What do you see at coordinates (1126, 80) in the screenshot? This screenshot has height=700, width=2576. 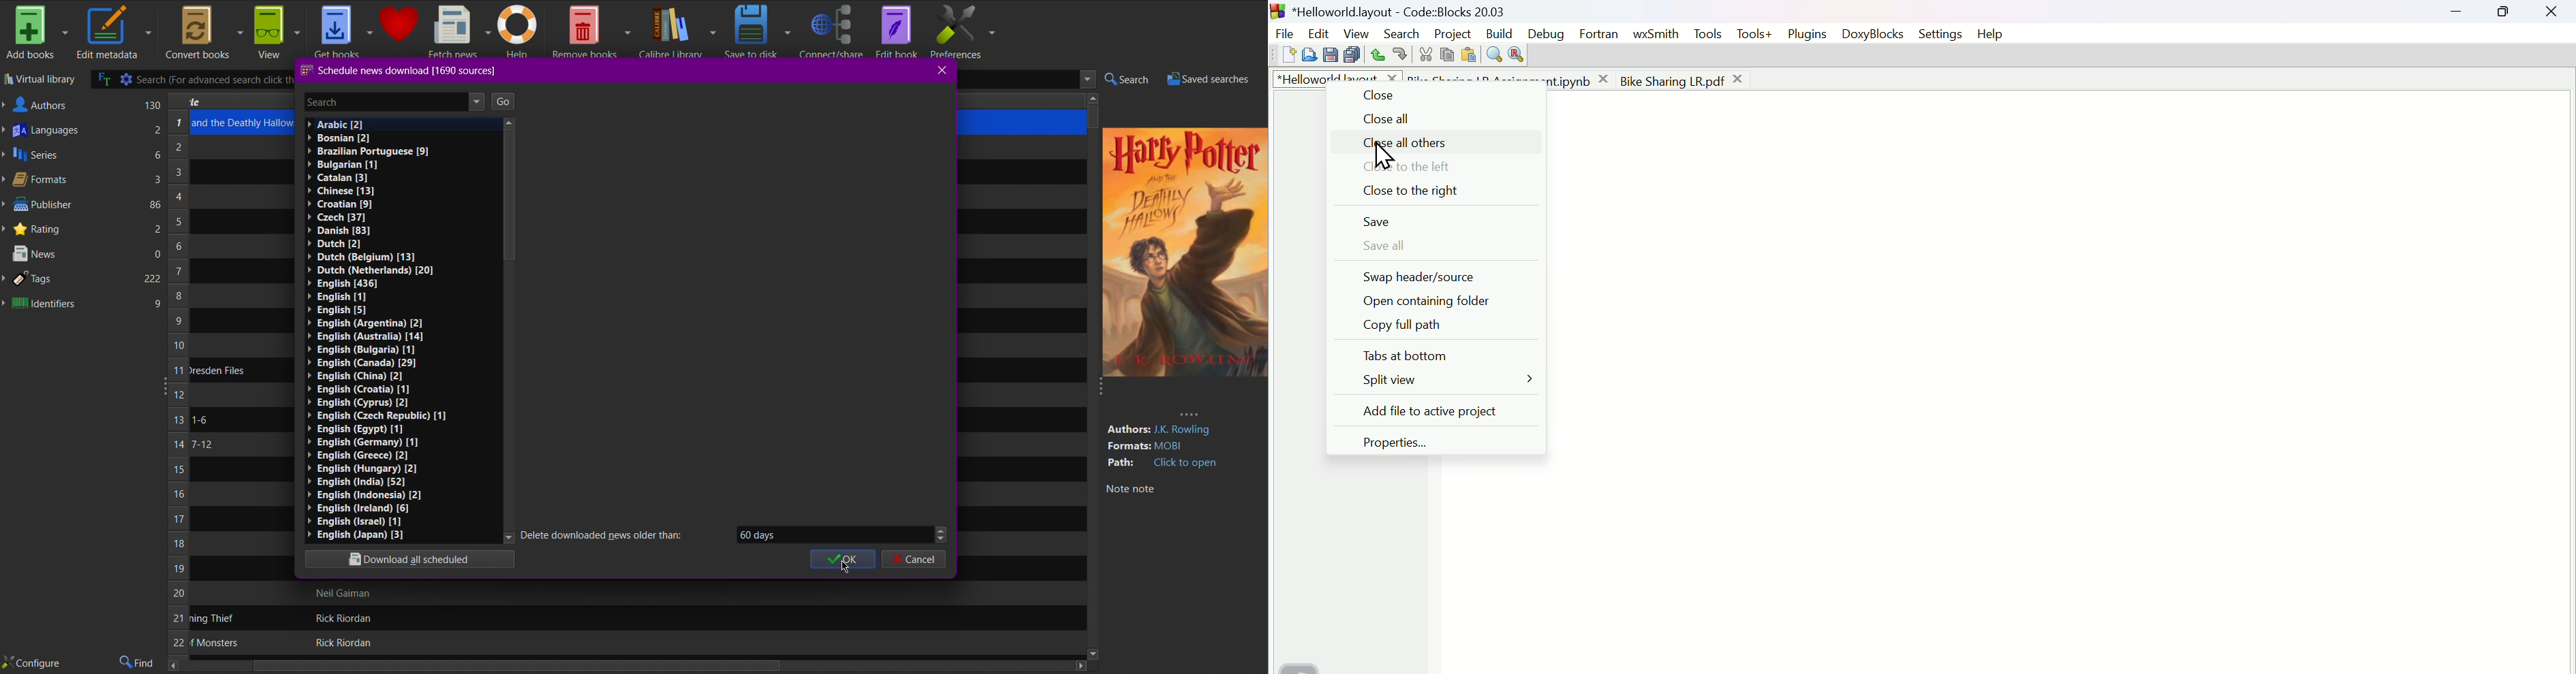 I see `Search` at bounding box center [1126, 80].